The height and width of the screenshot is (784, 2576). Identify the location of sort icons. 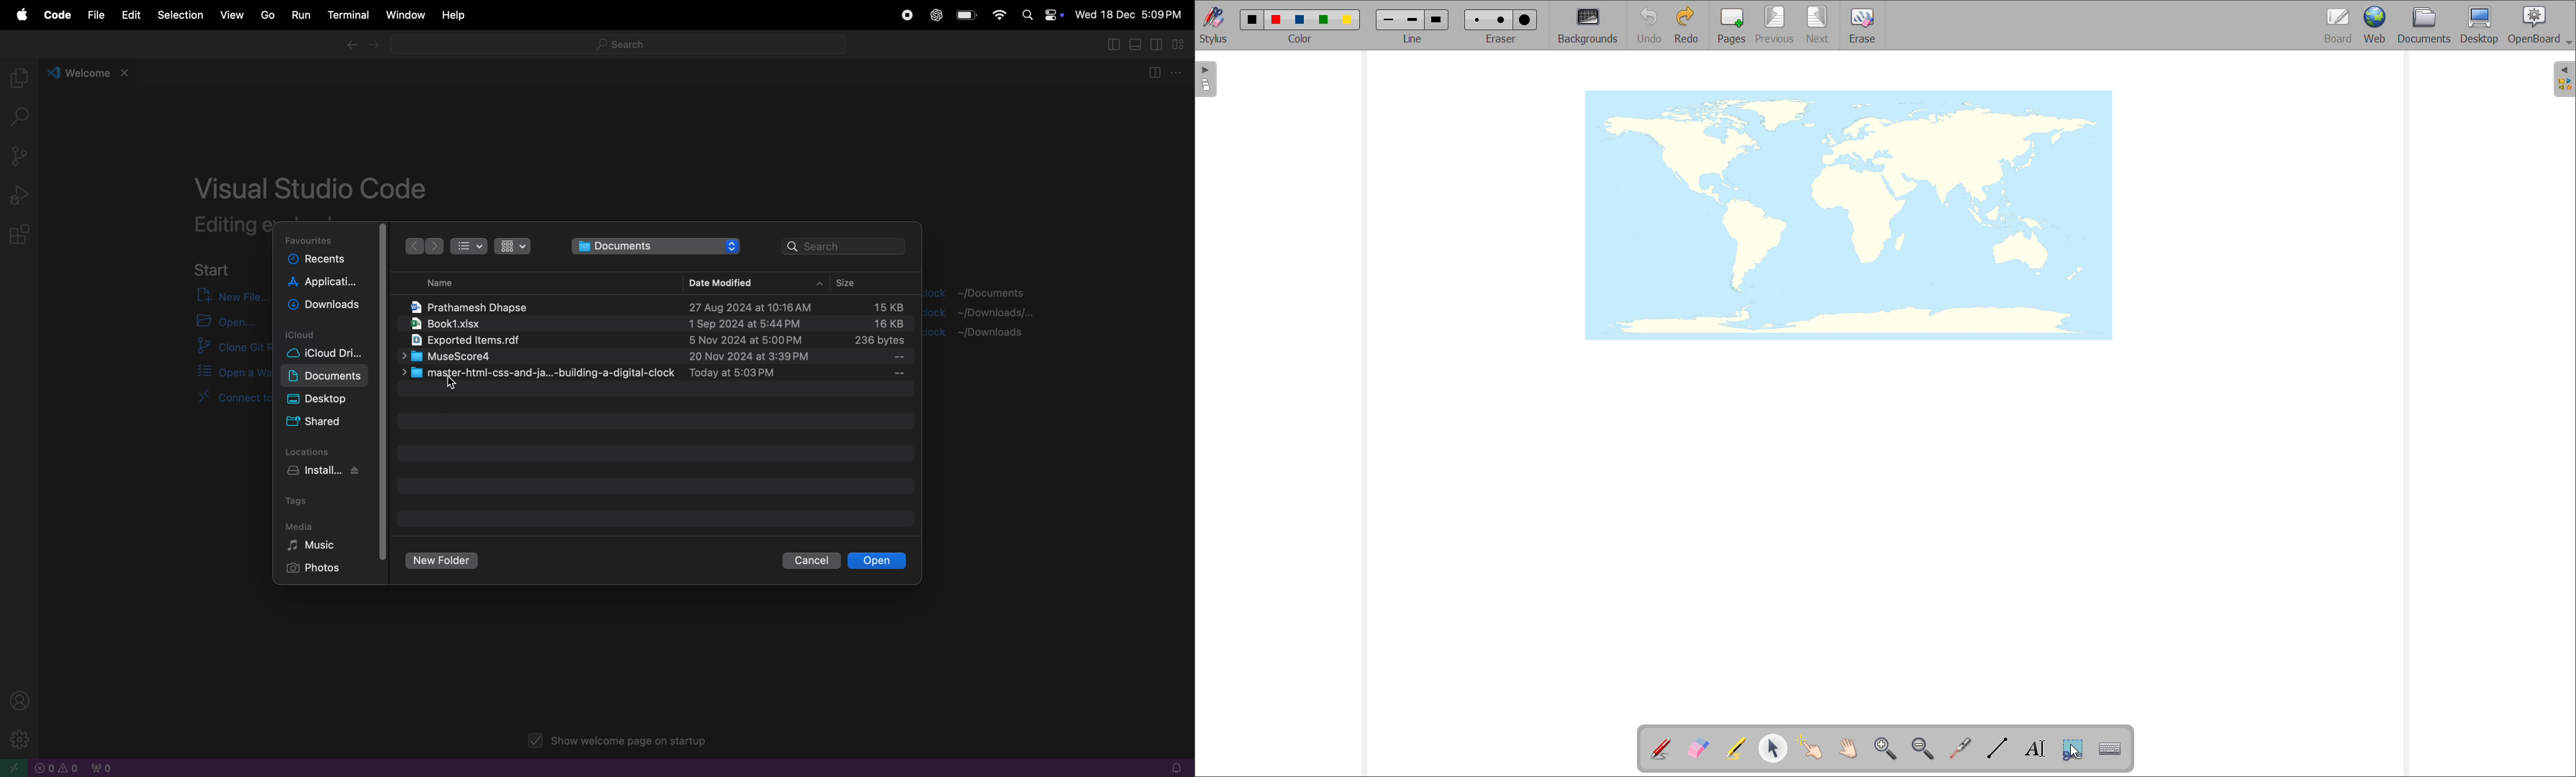
(512, 245).